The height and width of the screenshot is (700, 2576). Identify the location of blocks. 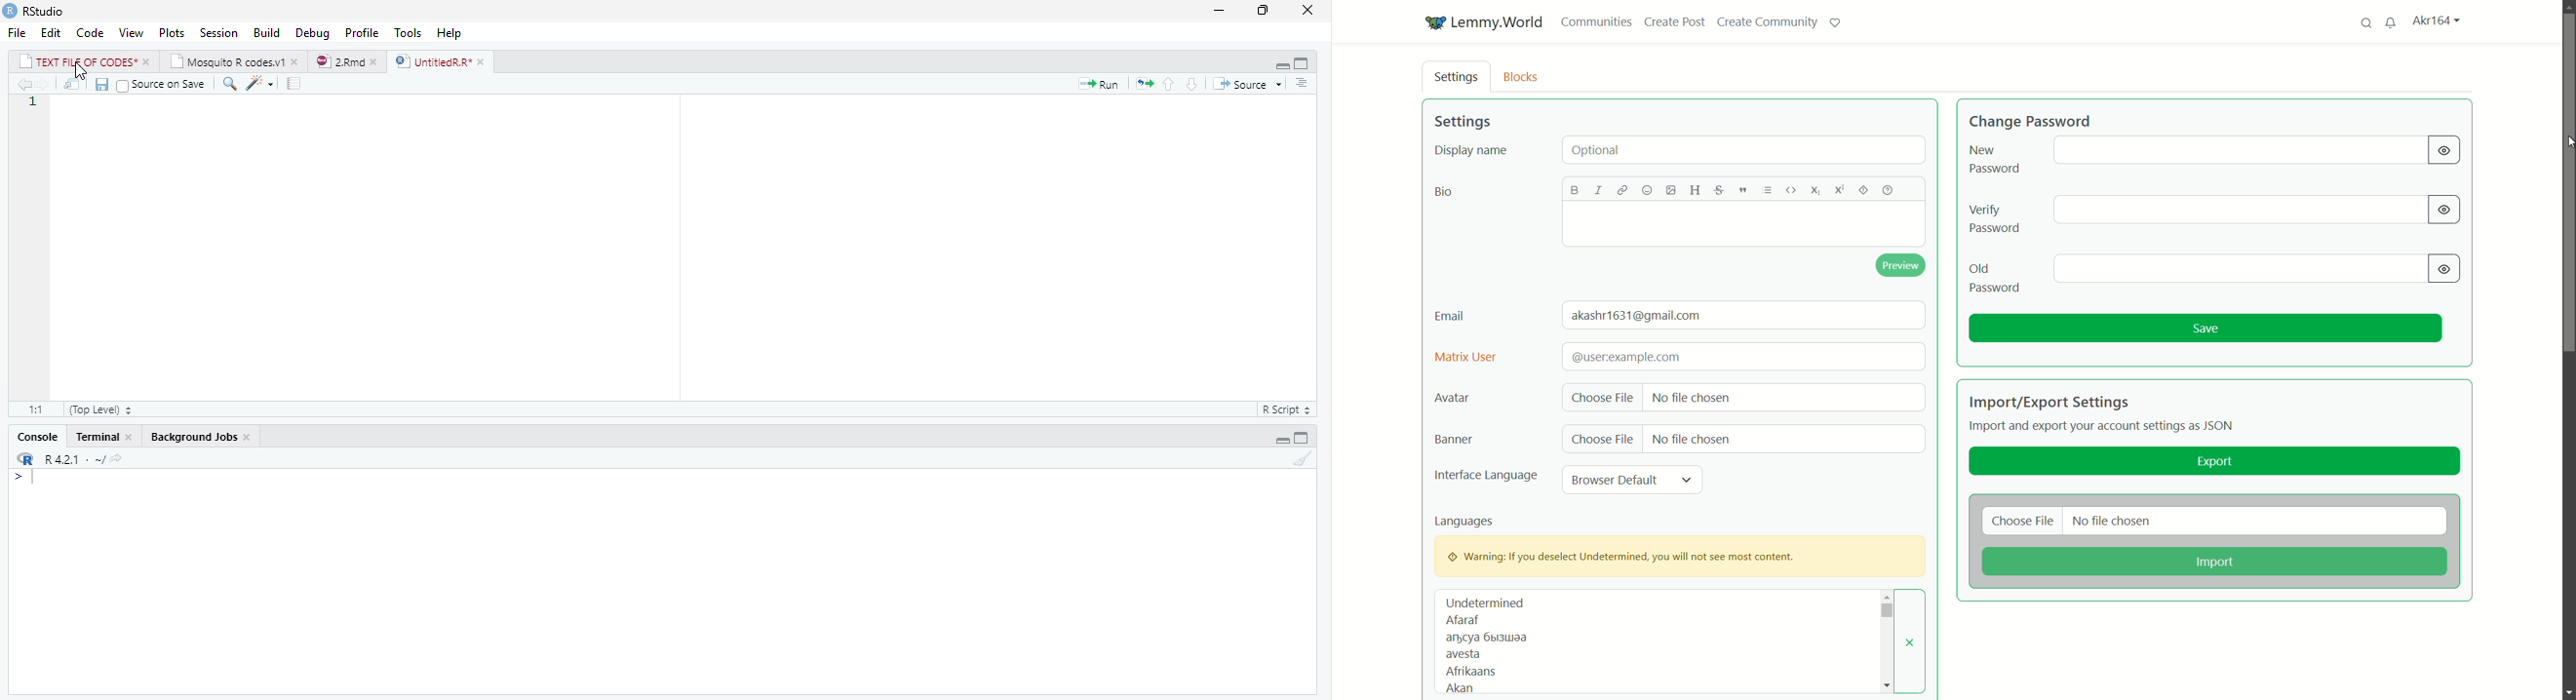
(1522, 78).